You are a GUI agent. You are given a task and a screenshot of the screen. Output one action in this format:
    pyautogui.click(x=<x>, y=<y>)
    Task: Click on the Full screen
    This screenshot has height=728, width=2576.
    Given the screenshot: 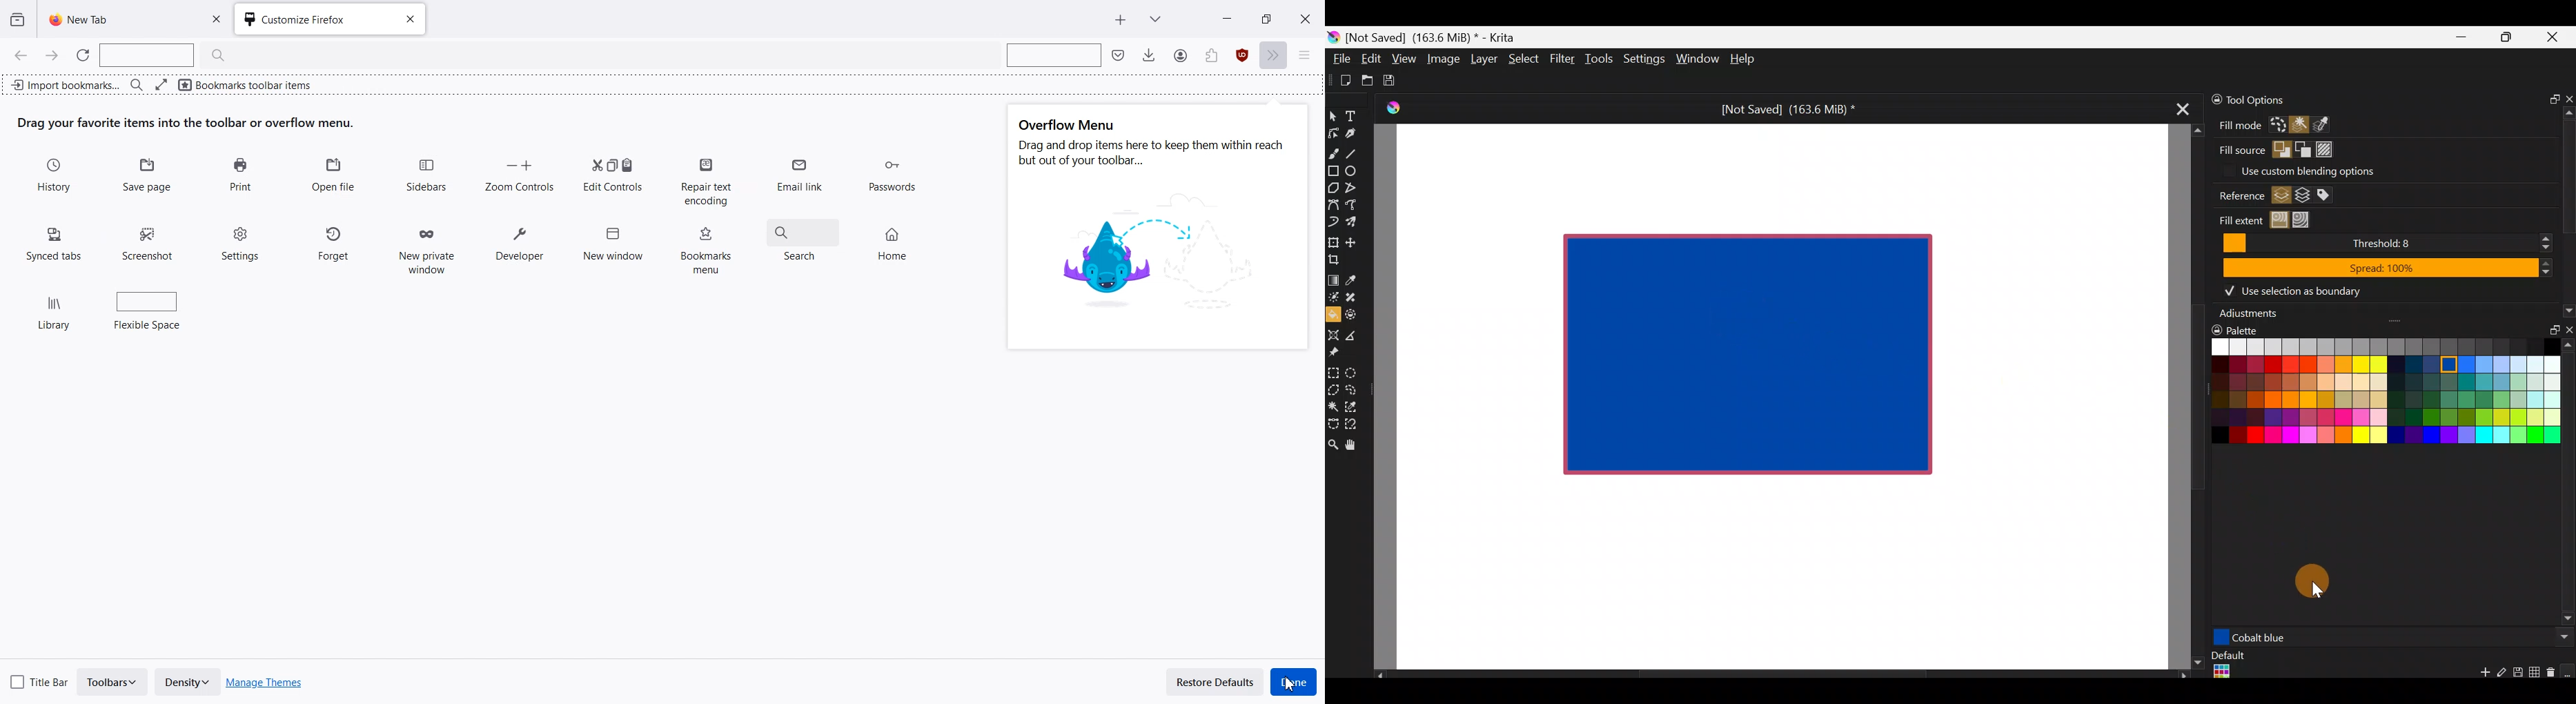 What is the action you would take?
    pyautogui.click(x=161, y=84)
    